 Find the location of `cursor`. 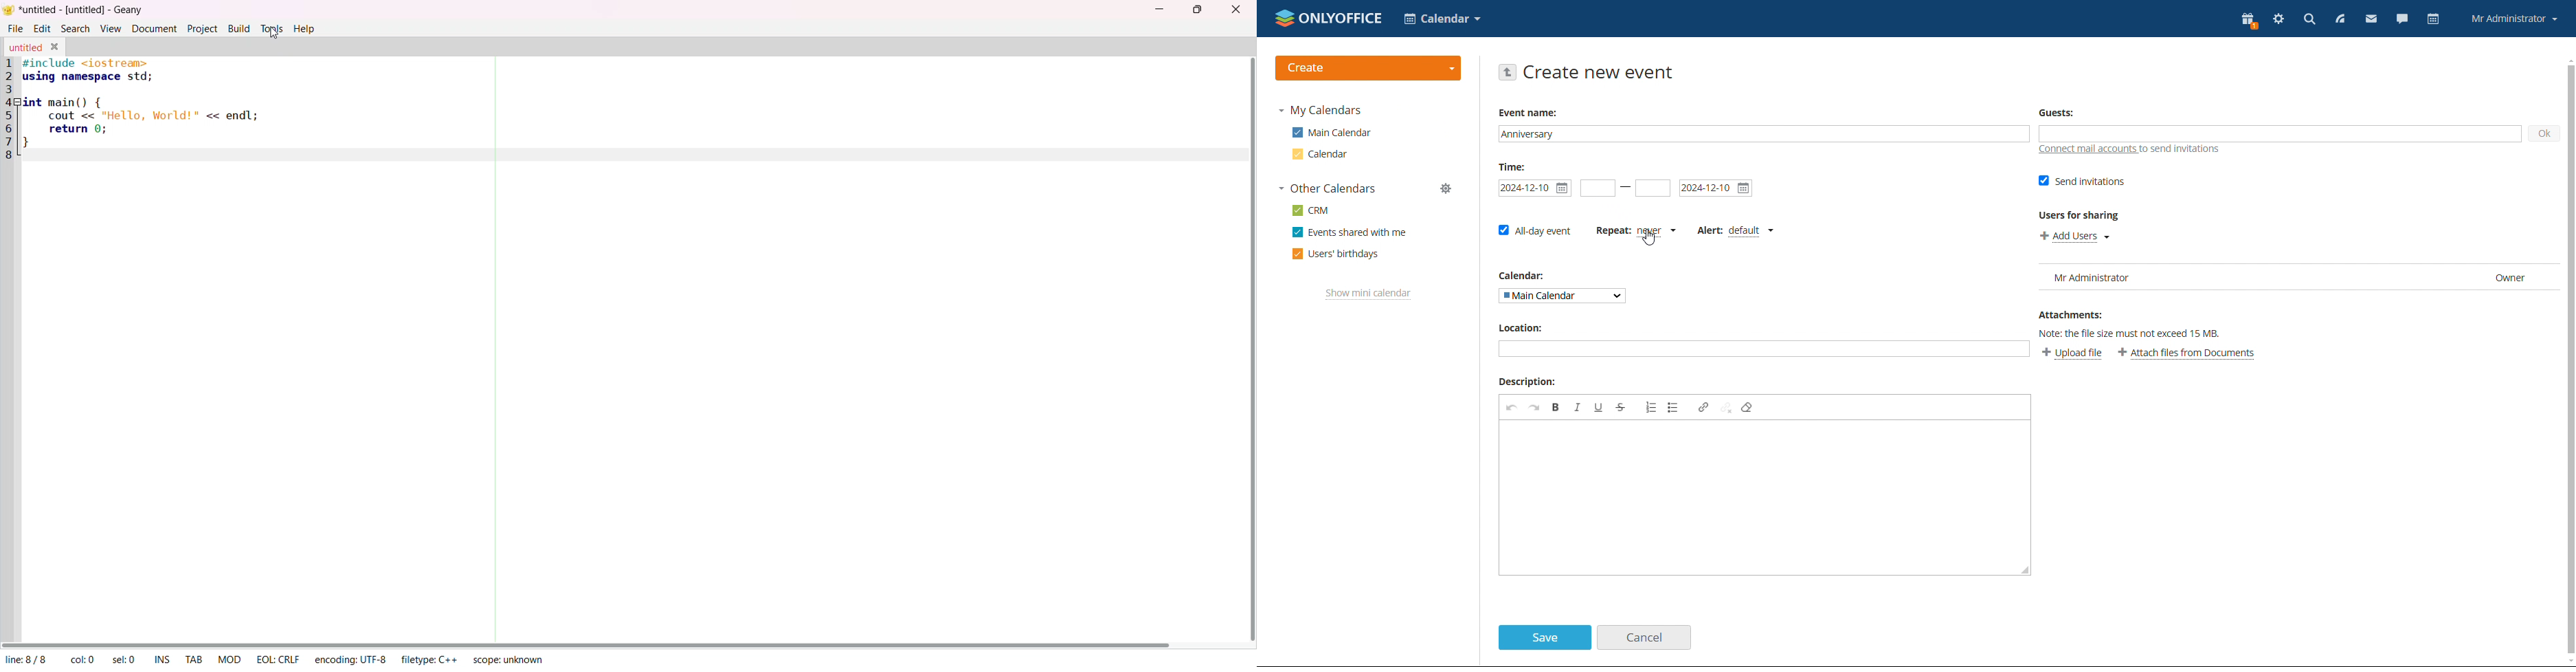

cursor is located at coordinates (1653, 242).